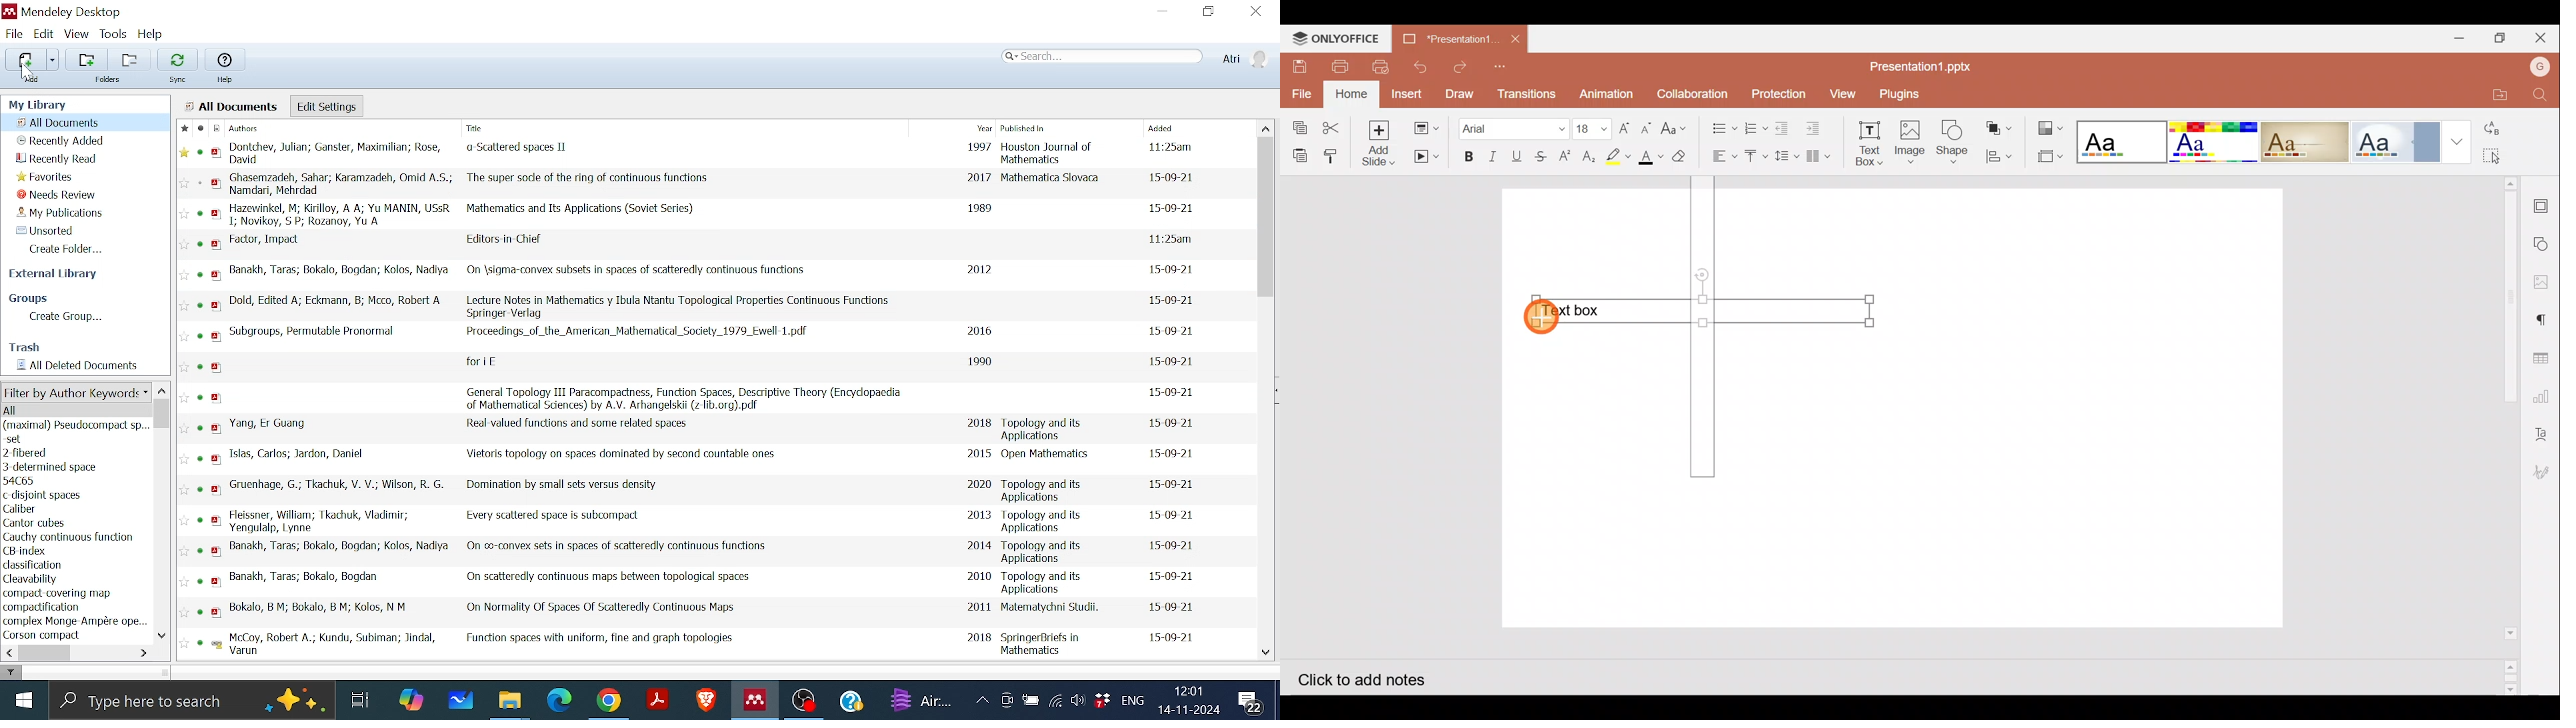 This screenshot has width=2576, height=728. Describe the element at coordinates (184, 583) in the screenshot. I see `Favourite` at that location.